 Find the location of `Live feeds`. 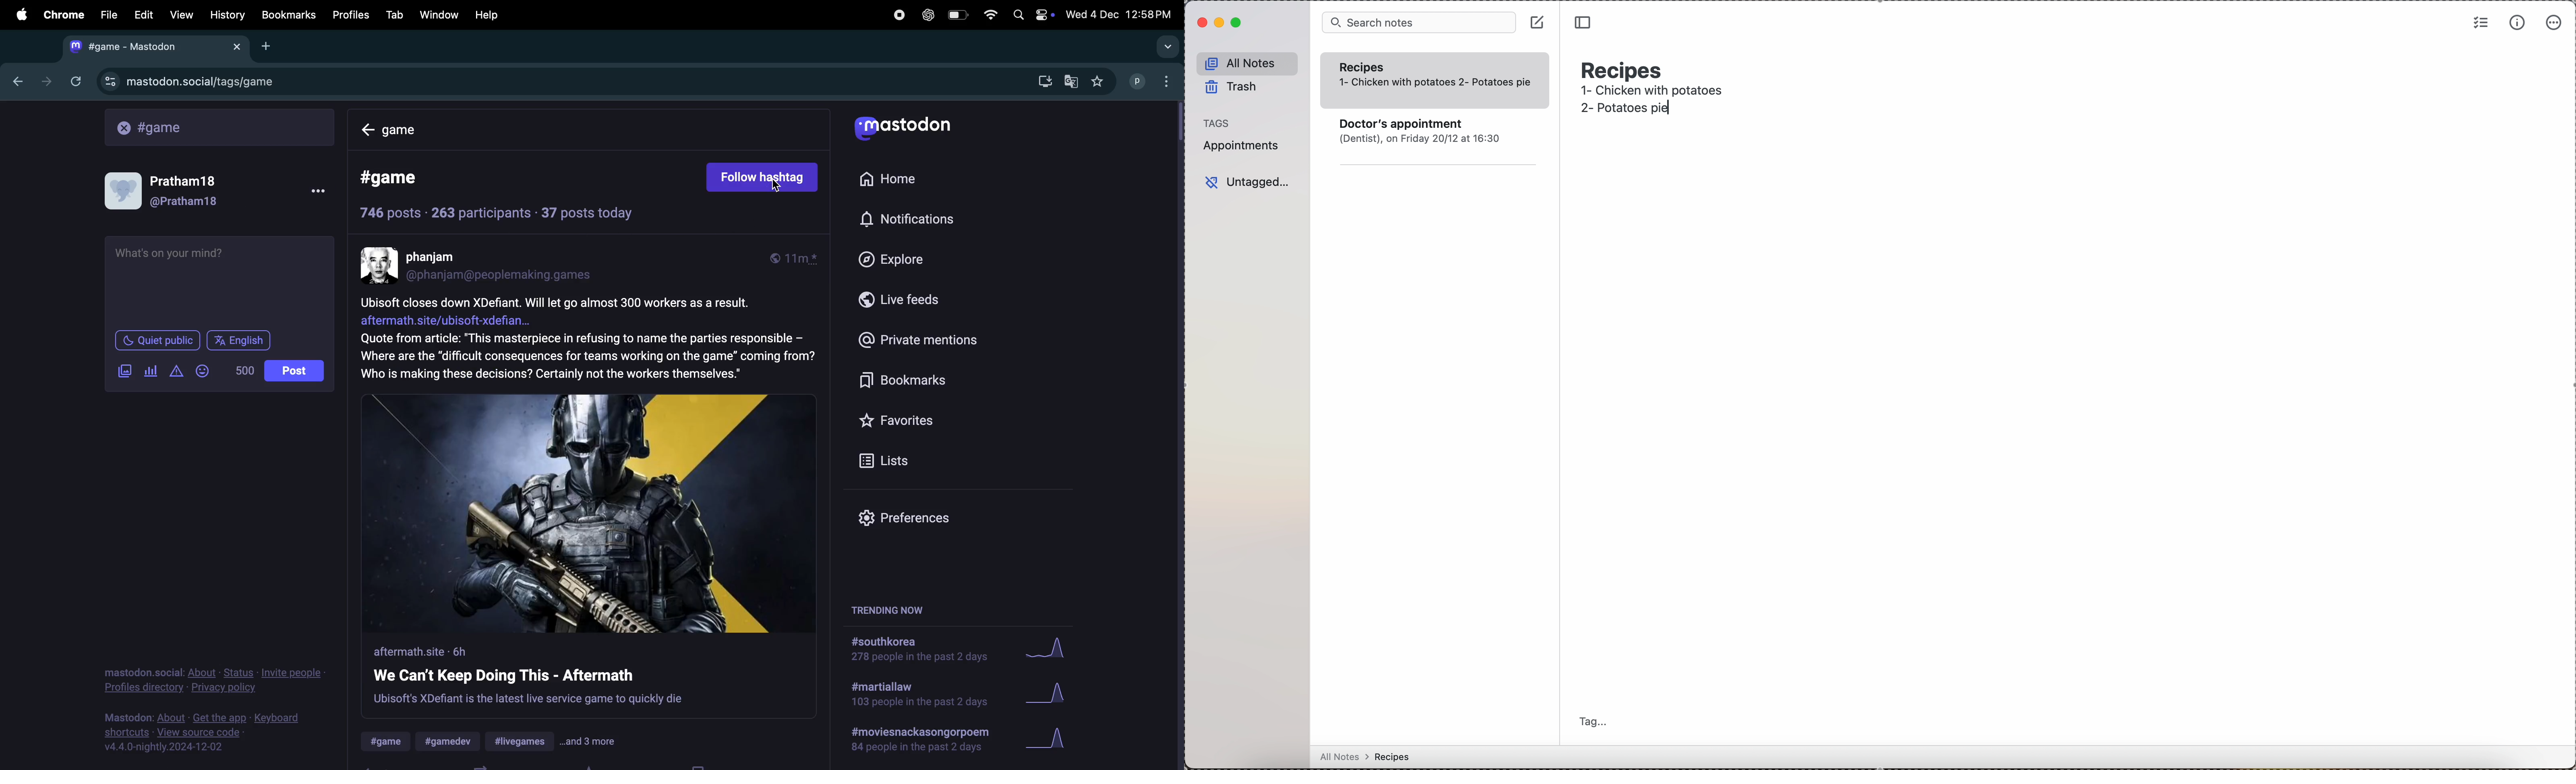

Live feeds is located at coordinates (921, 304).